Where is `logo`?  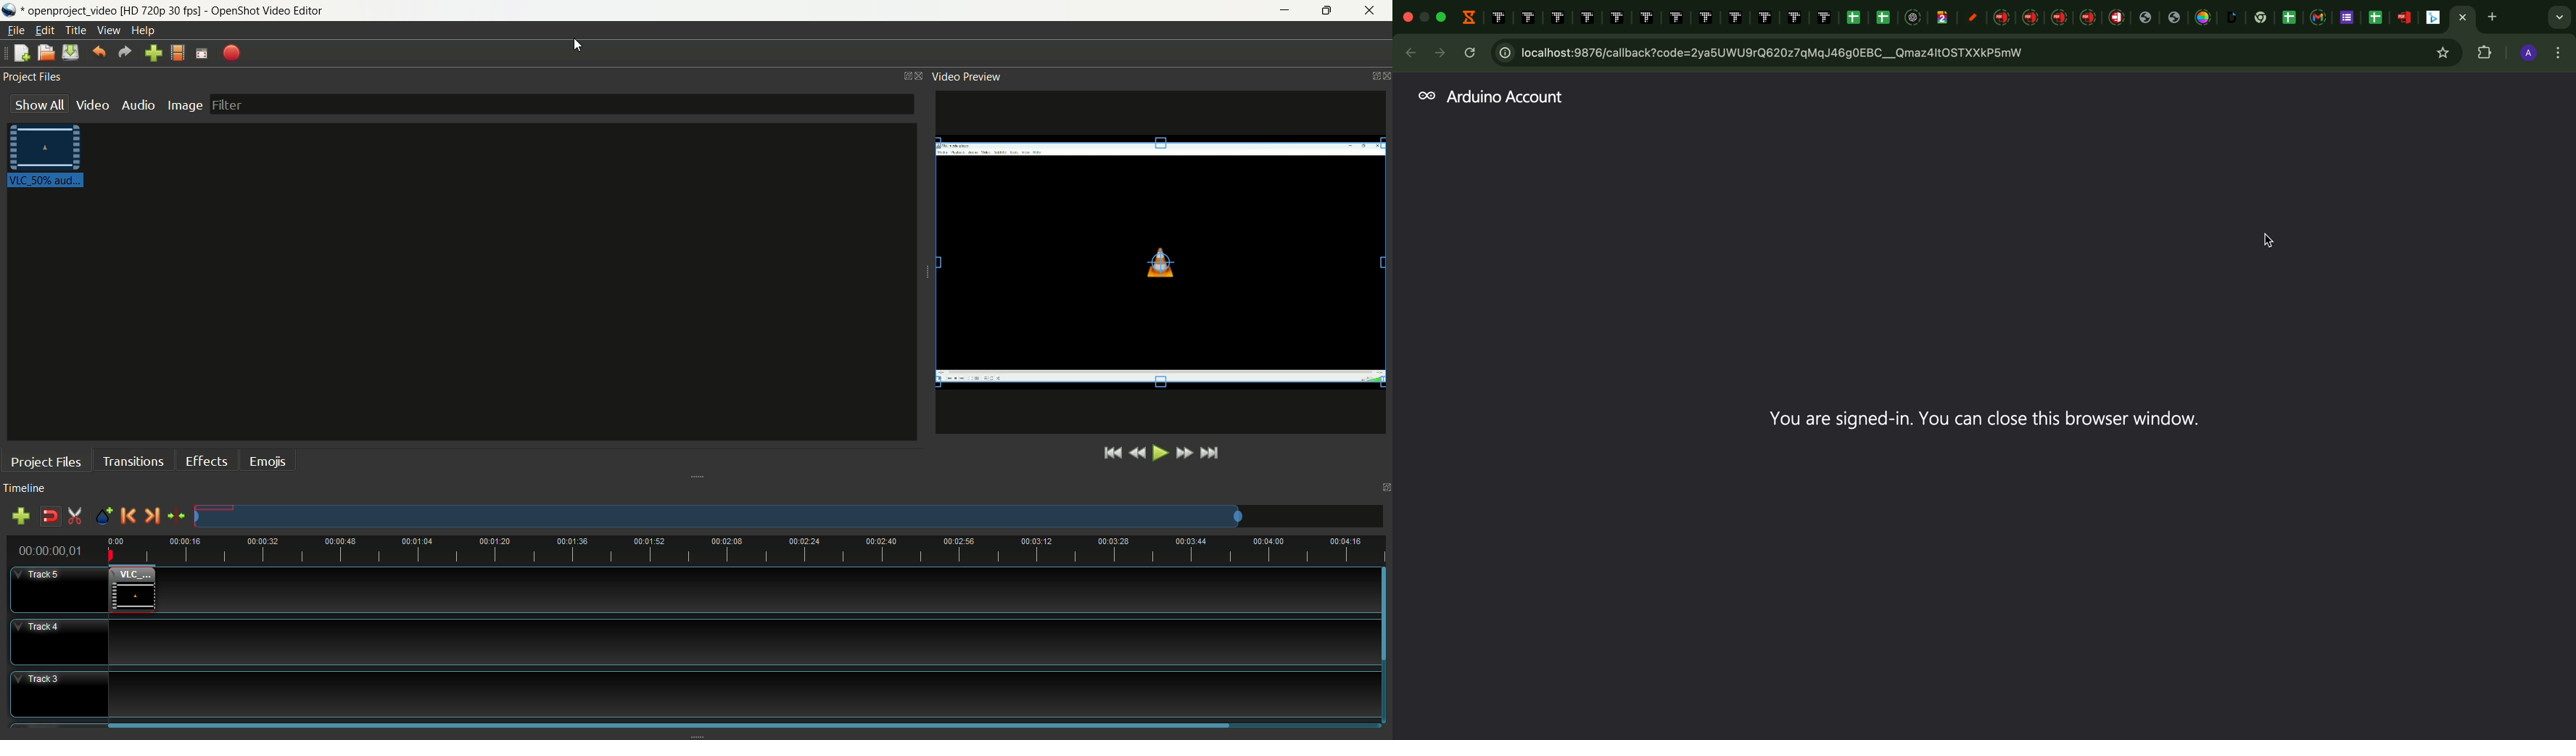 logo is located at coordinates (11, 10).